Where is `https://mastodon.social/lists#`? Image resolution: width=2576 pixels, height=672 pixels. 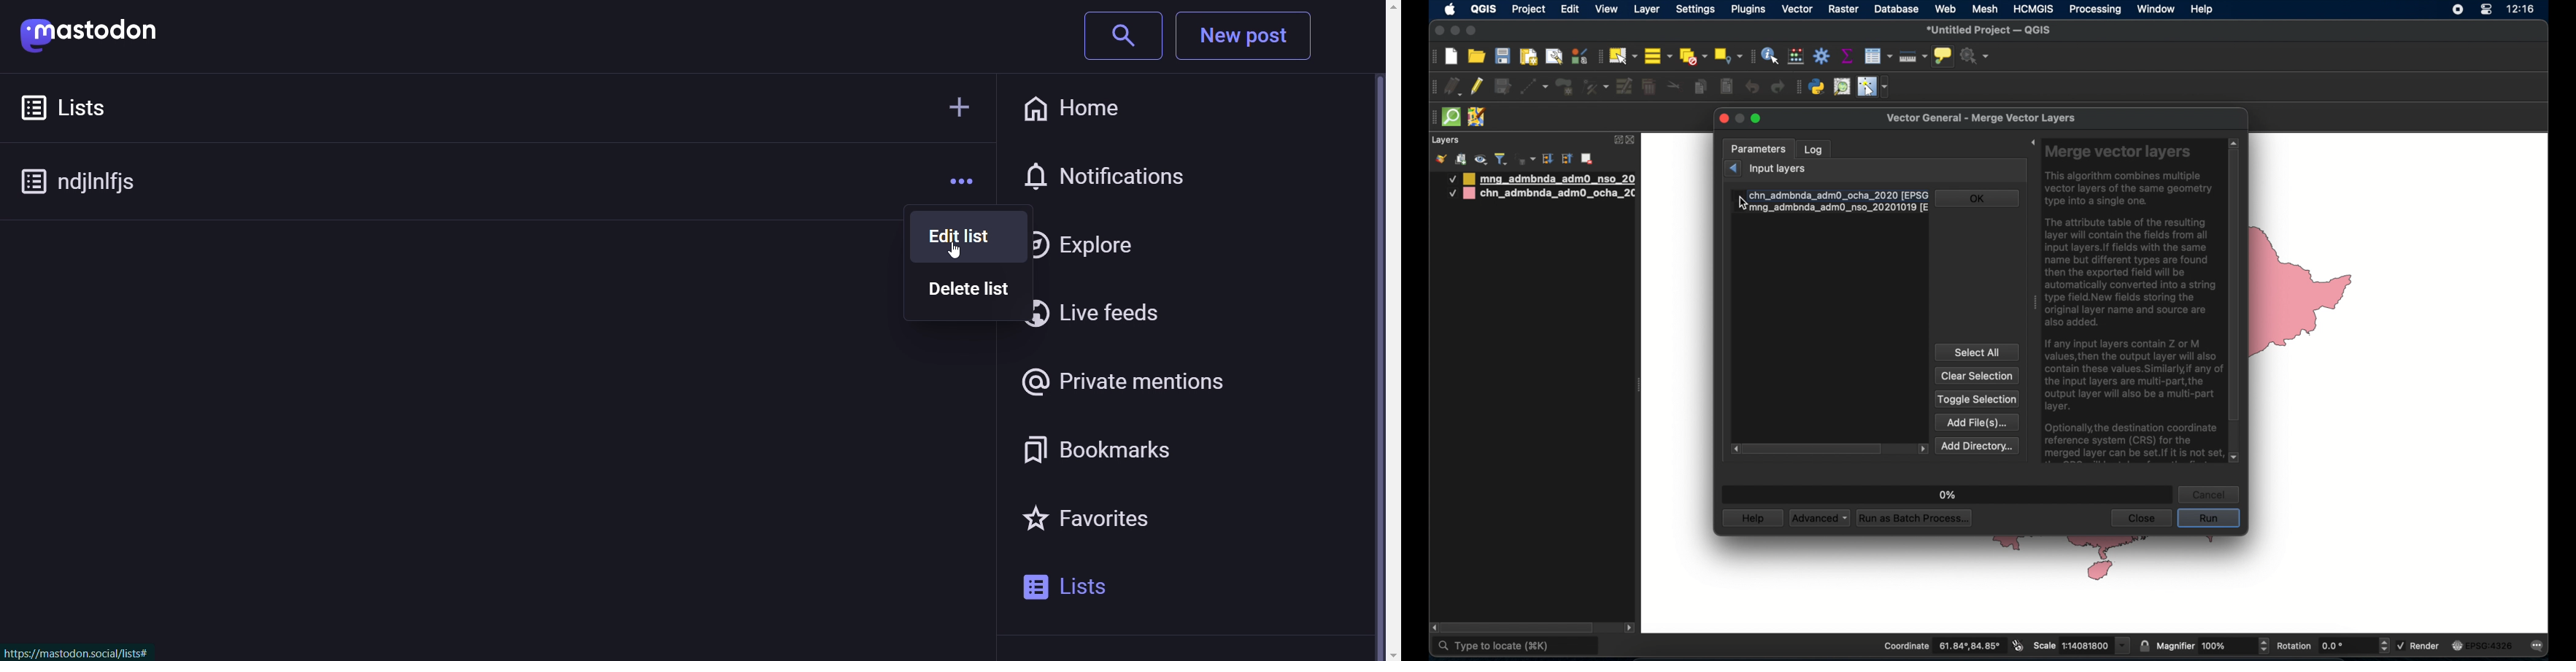 https://mastodon.social/lists# is located at coordinates (79, 653).